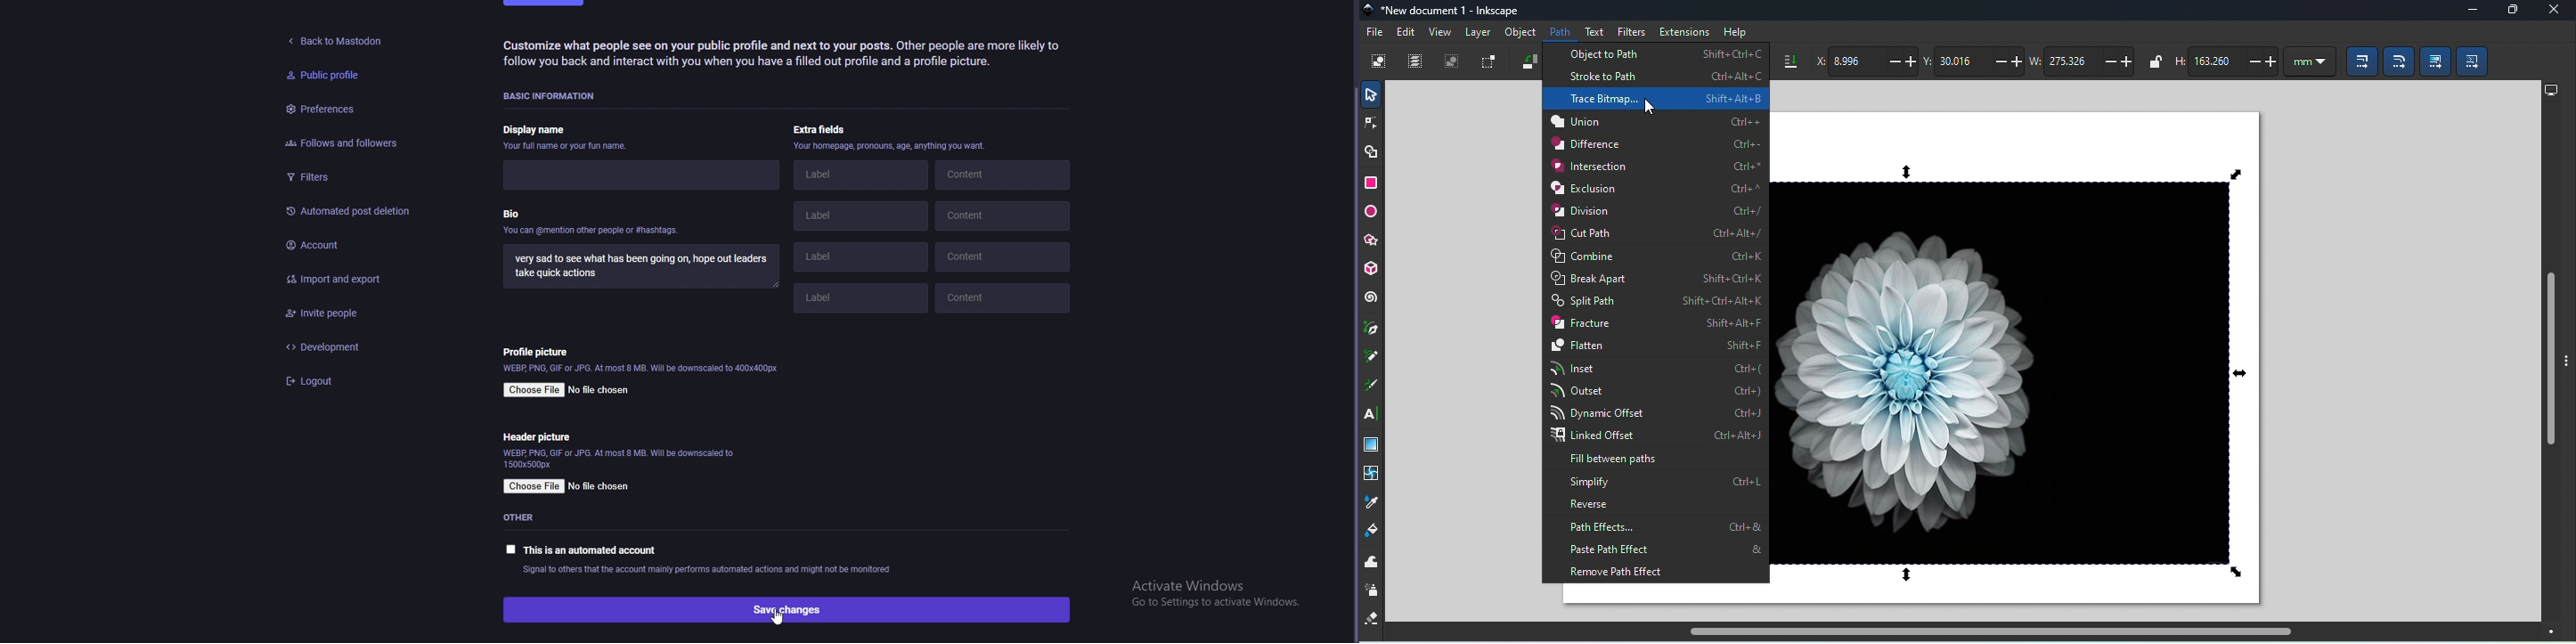  I want to click on Minimize, so click(2467, 12).